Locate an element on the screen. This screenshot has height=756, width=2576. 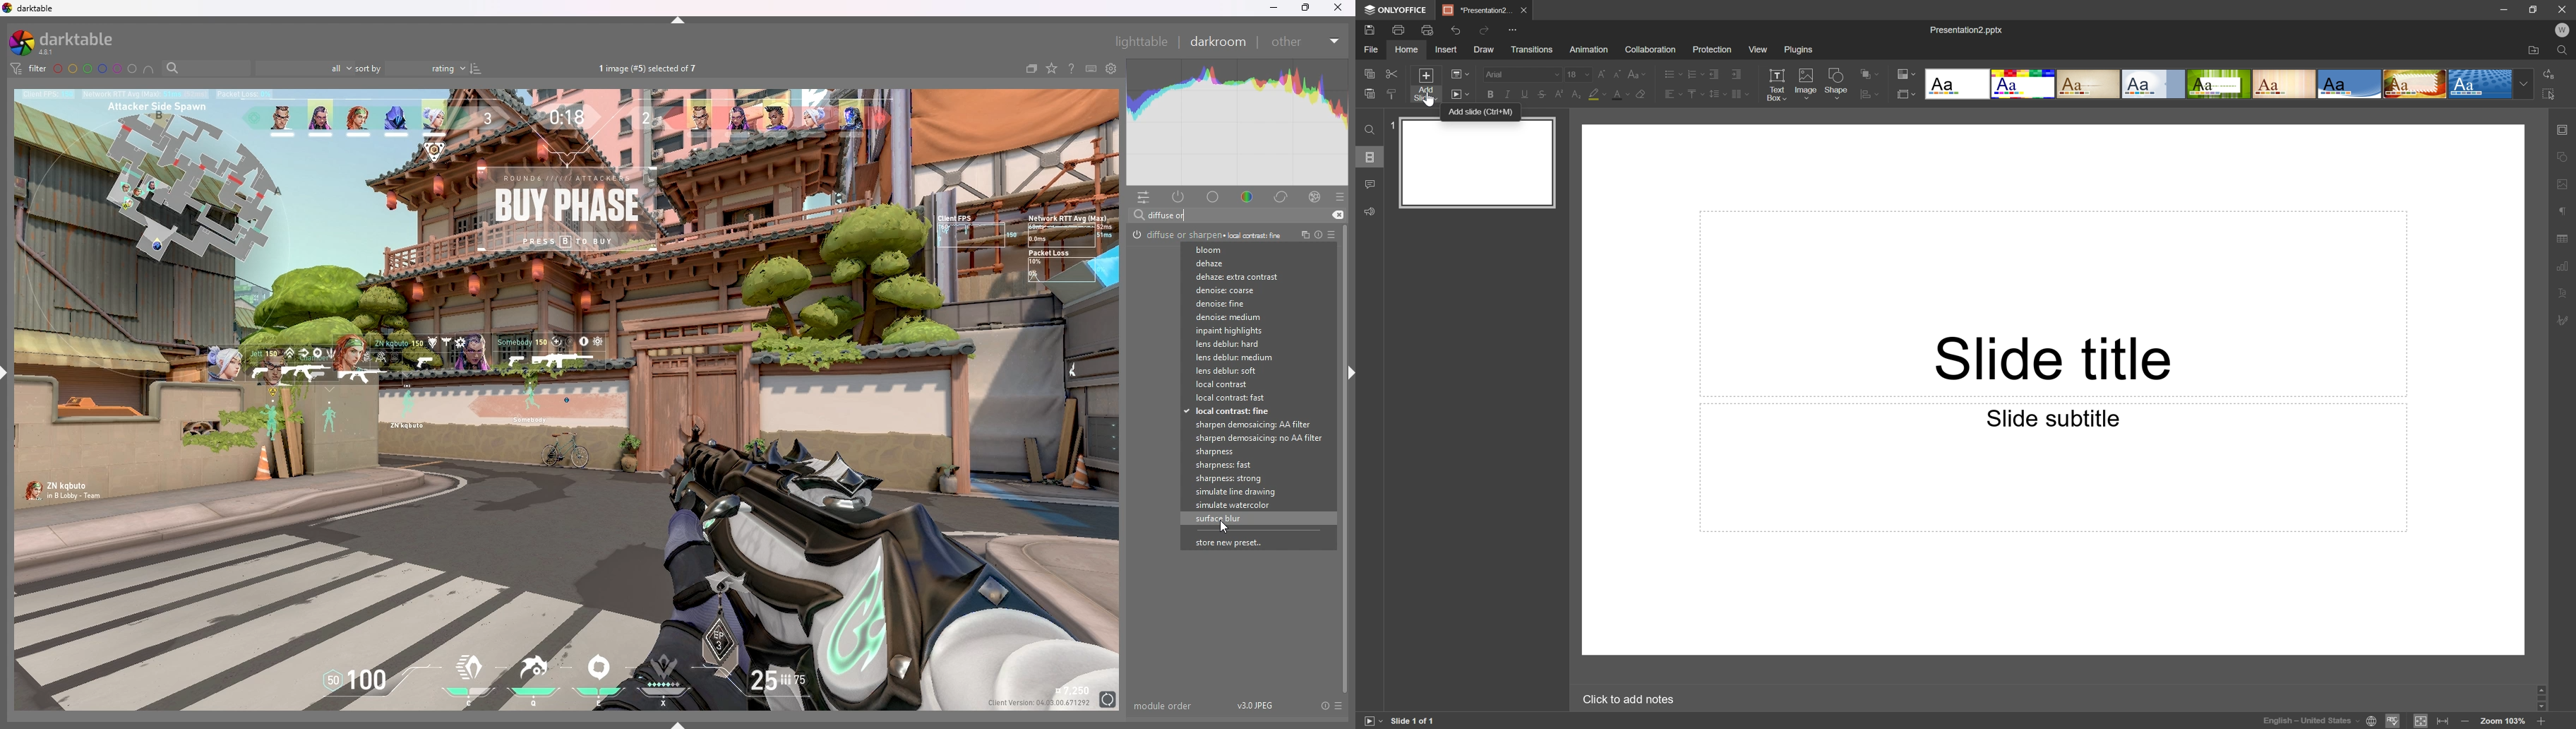
Scroll Bar is located at coordinates (2543, 695).